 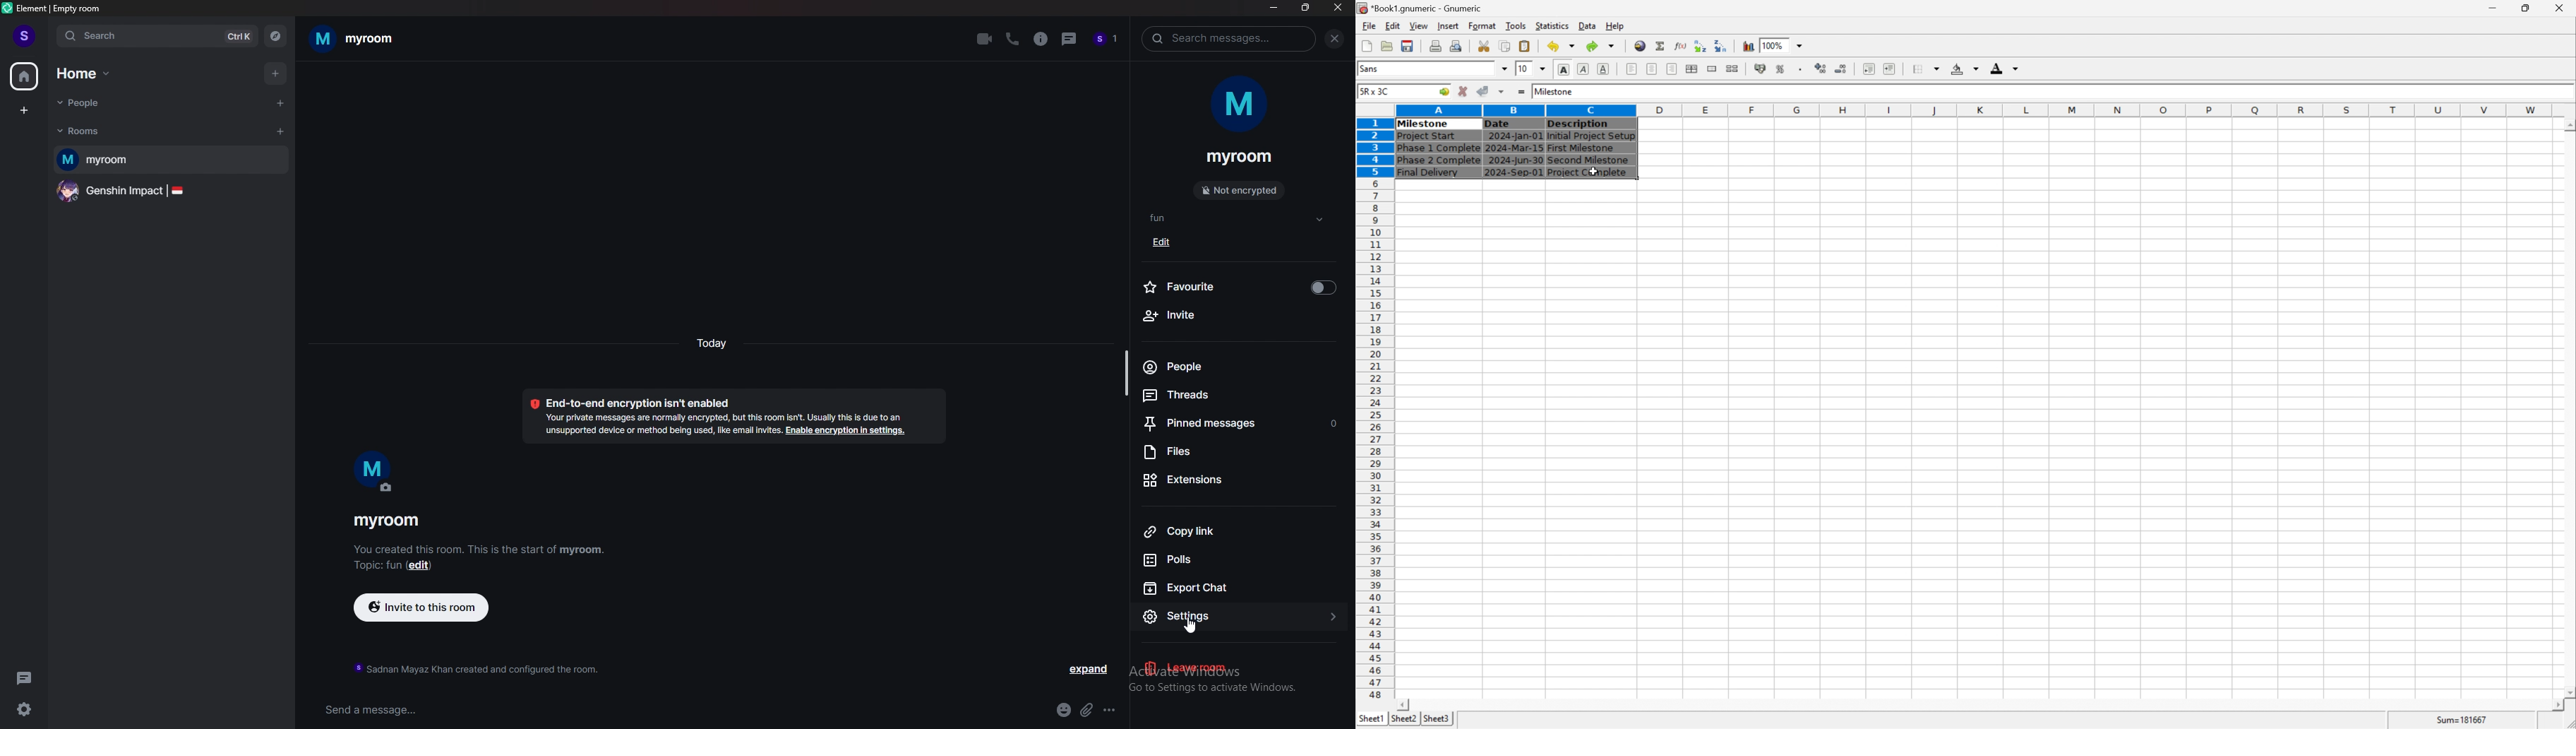 What do you see at coordinates (1125, 372) in the screenshot?
I see `size adjustment` at bounding box center [1125, 372].